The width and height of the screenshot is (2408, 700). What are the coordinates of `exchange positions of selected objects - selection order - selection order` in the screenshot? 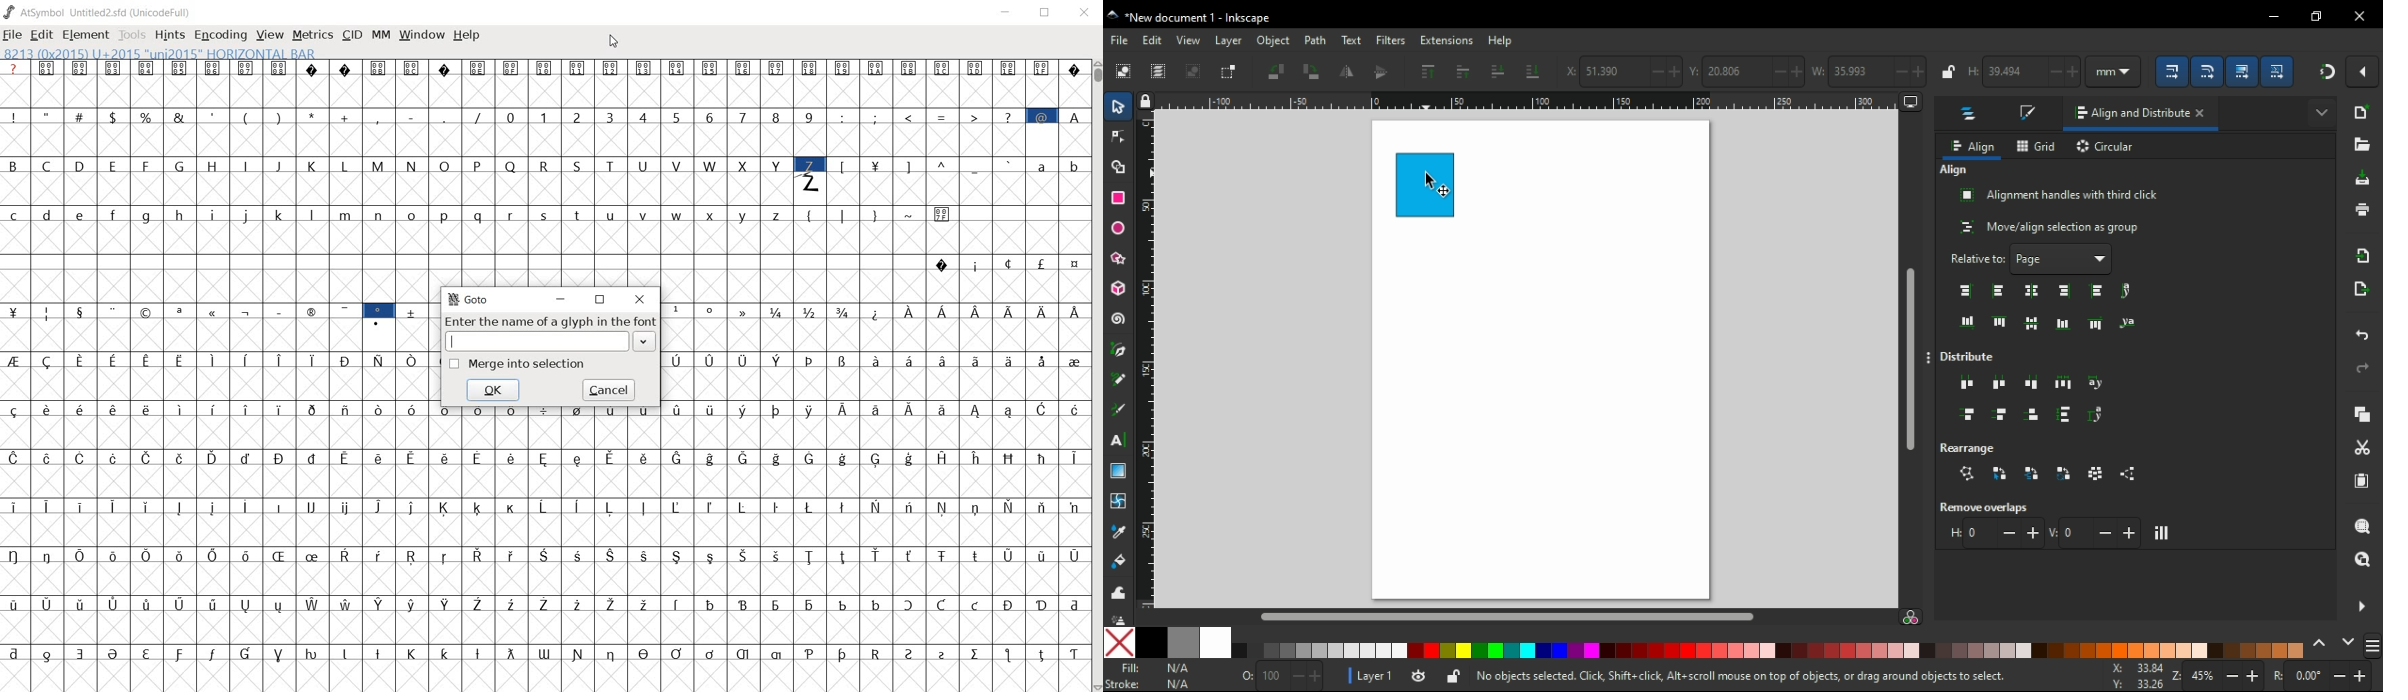 It's located at (2000, 473).